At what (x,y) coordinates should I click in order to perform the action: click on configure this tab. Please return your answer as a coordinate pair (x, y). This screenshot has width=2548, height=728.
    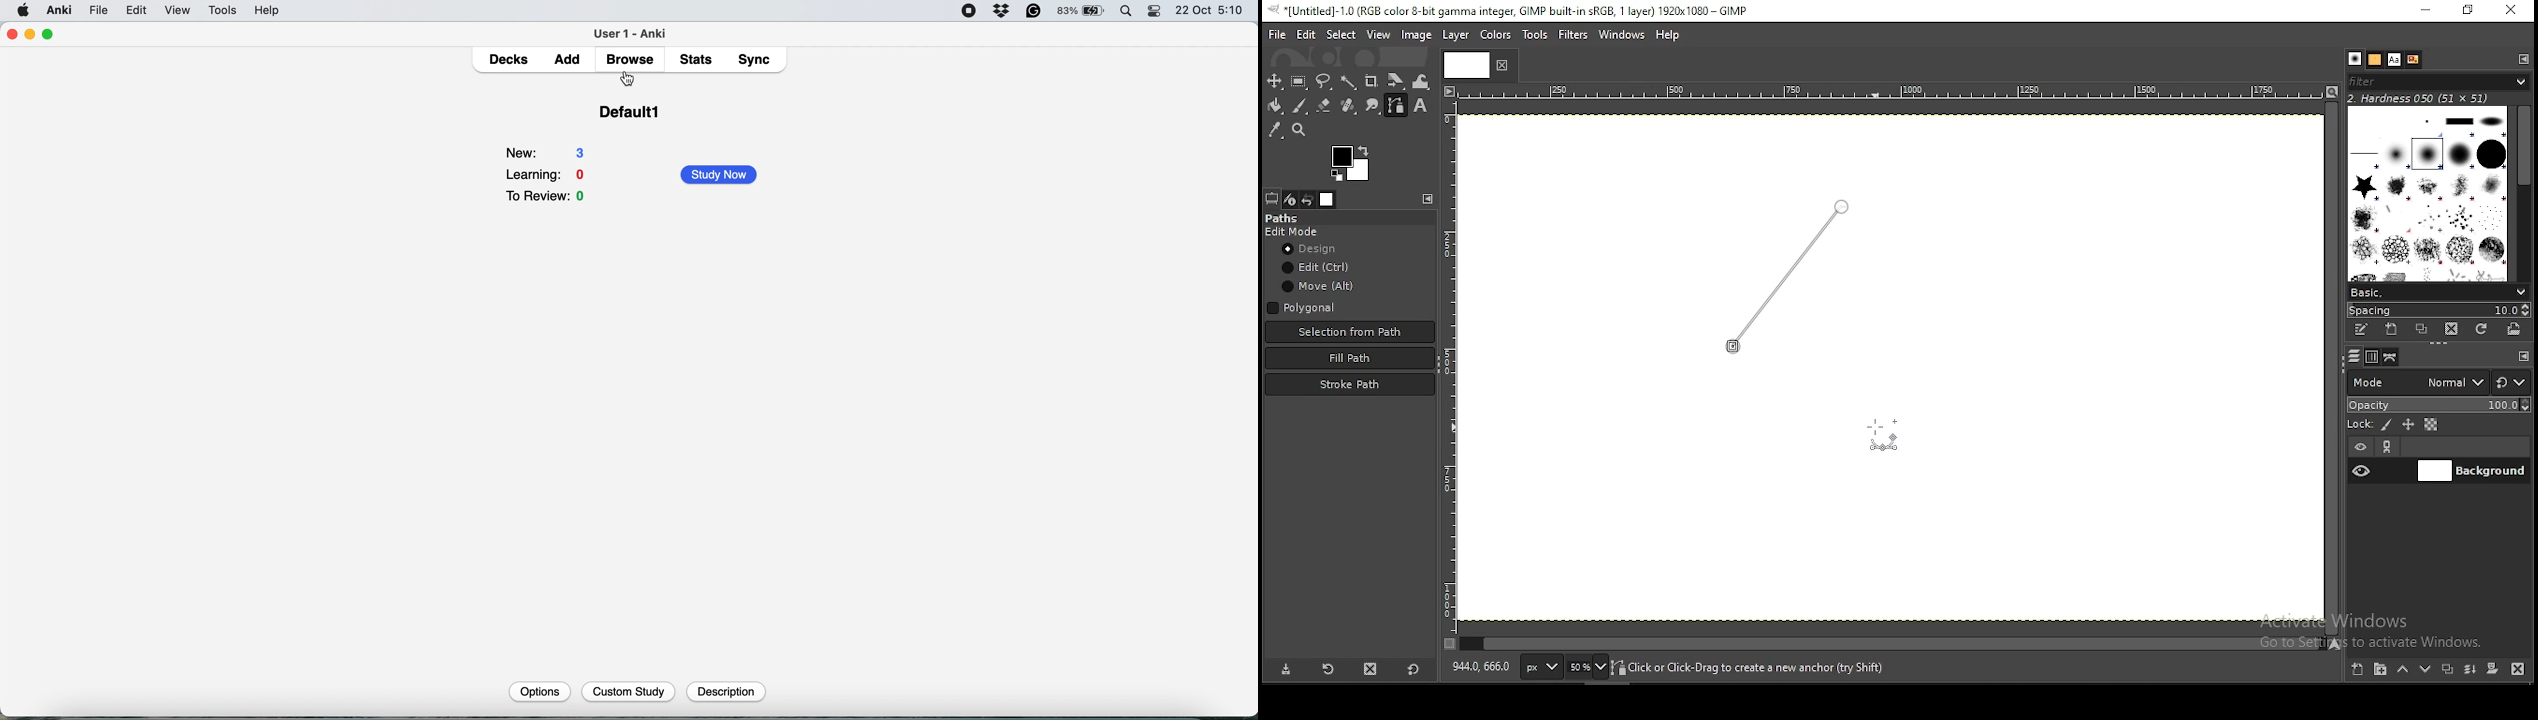
    Looking at the image, I should click on (2526, 356).